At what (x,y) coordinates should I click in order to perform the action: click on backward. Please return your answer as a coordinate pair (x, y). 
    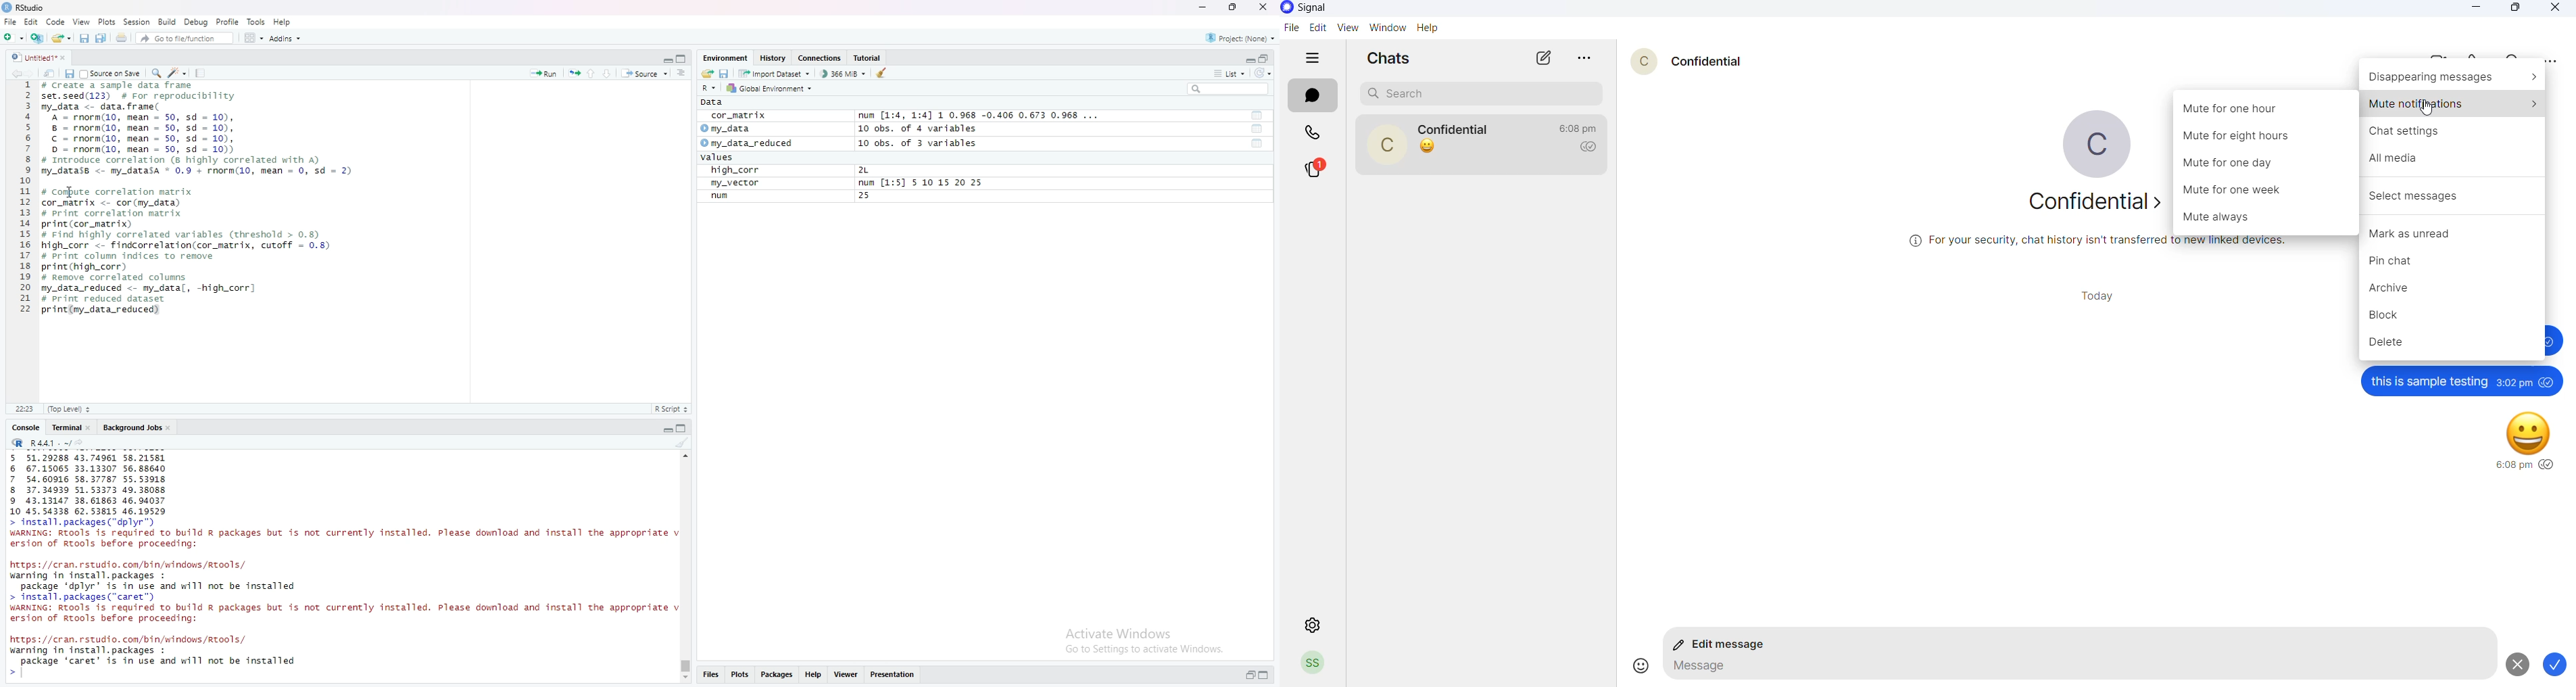
    Looking at the image, I should click on (15, 73).